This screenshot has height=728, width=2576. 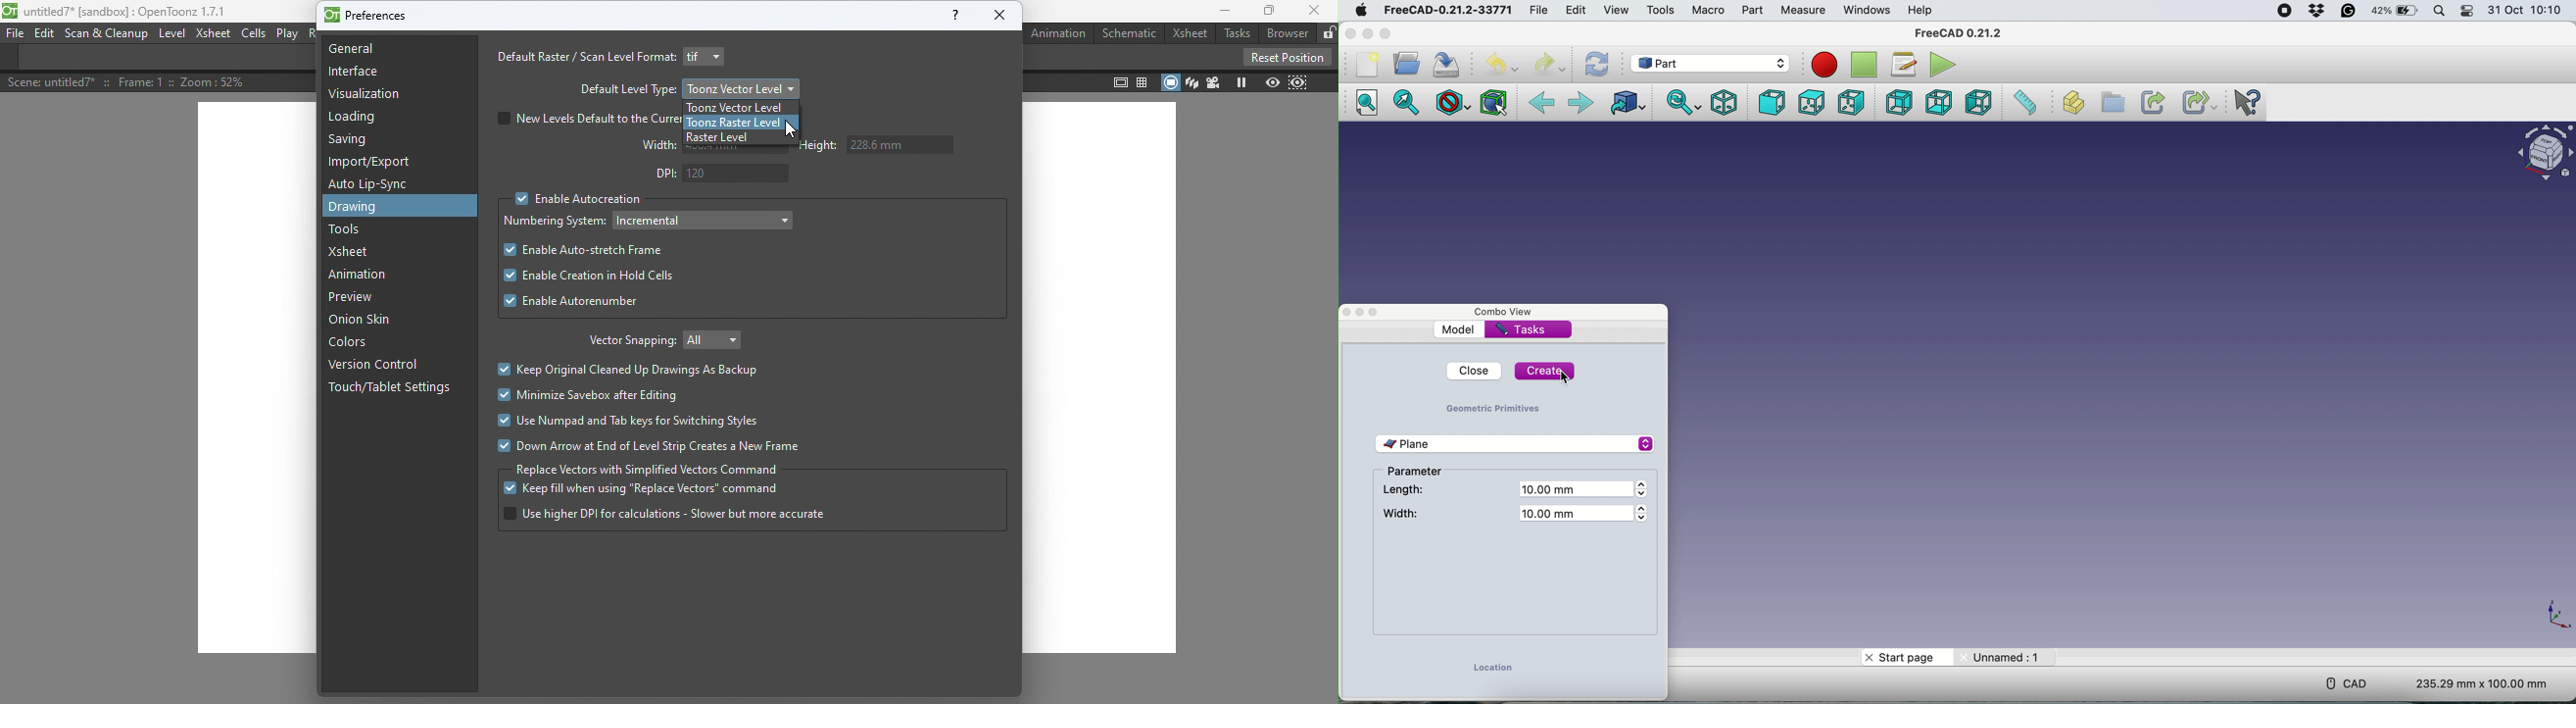 I want to click on Drop down, so click(x=717, y=341).